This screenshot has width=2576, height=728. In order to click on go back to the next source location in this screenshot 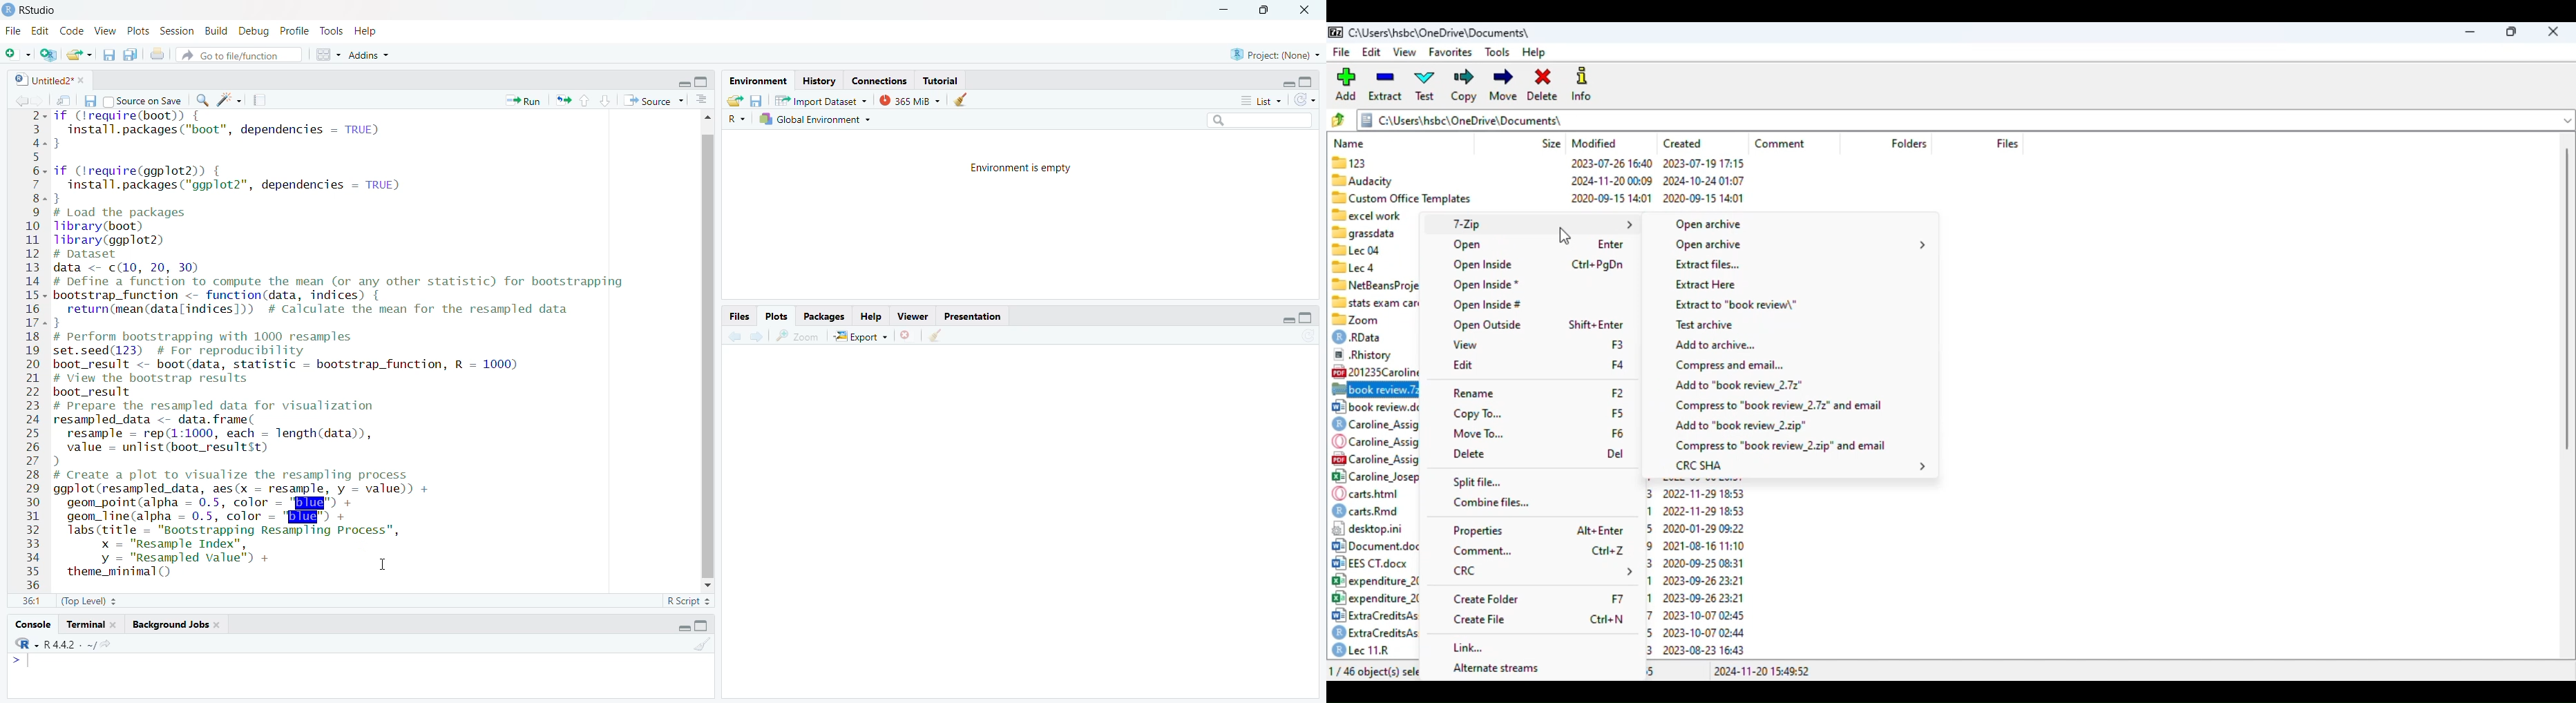, I will do `click(40, 100)`.